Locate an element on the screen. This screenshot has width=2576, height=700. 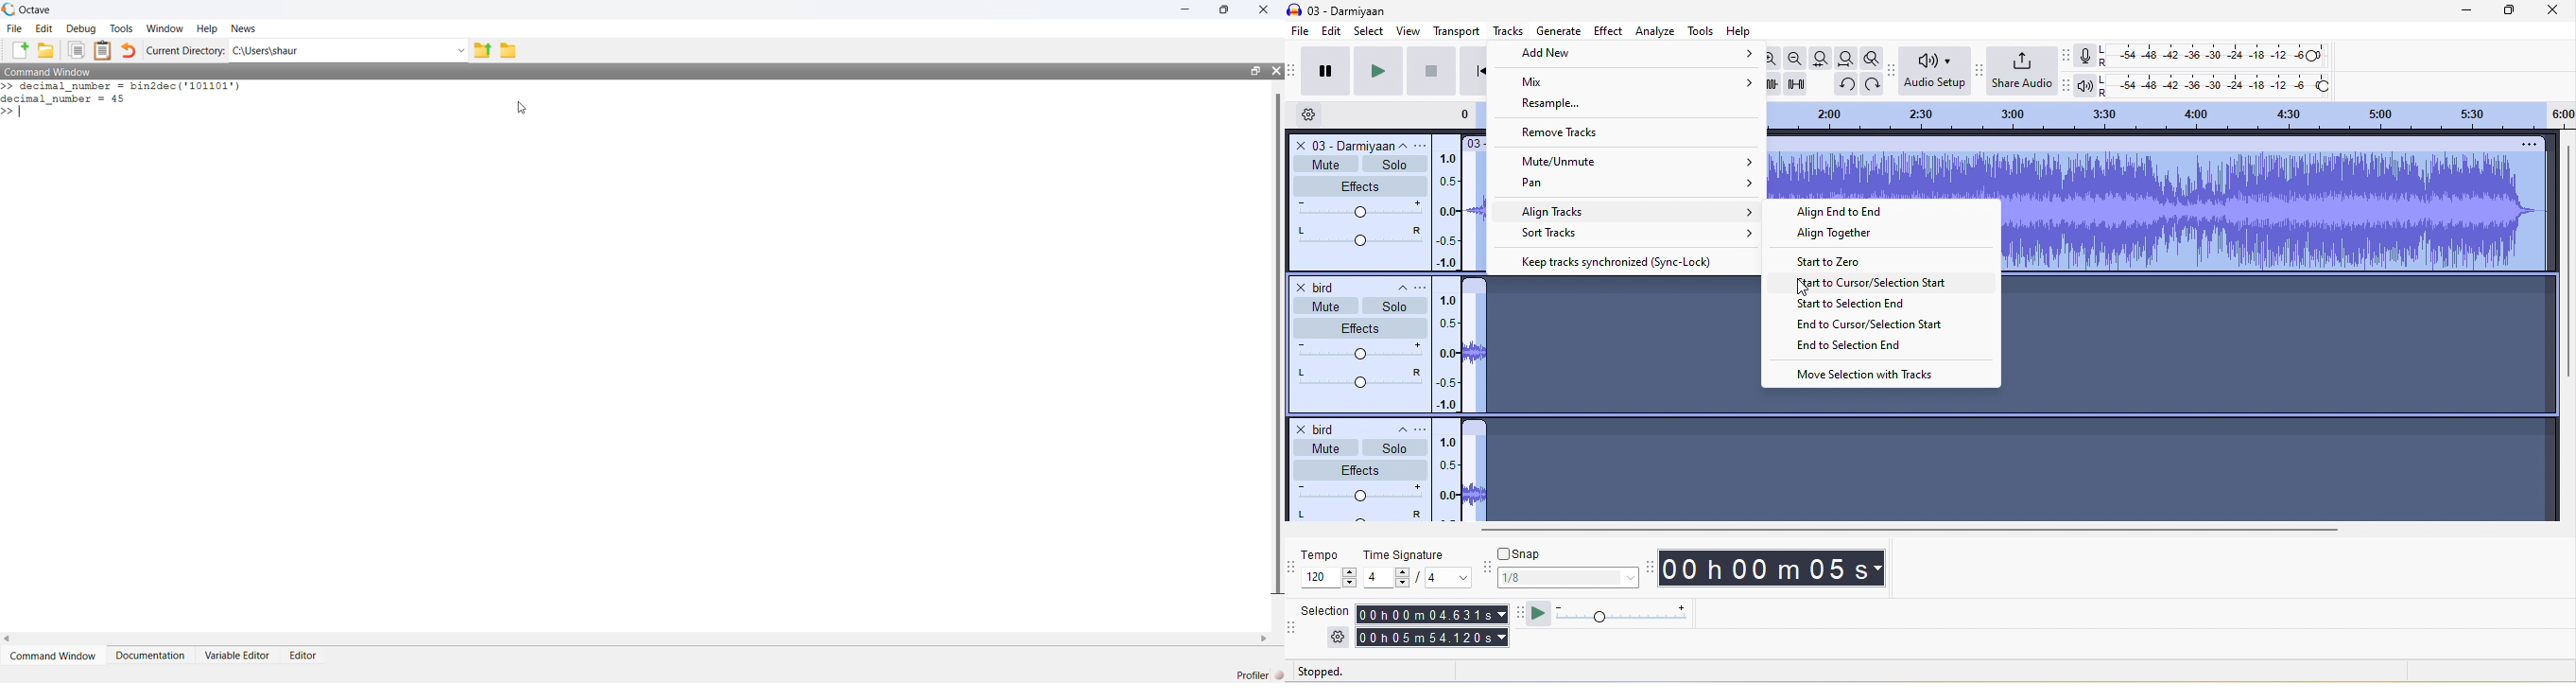
playback meter is located at coordinates (2087, 84).